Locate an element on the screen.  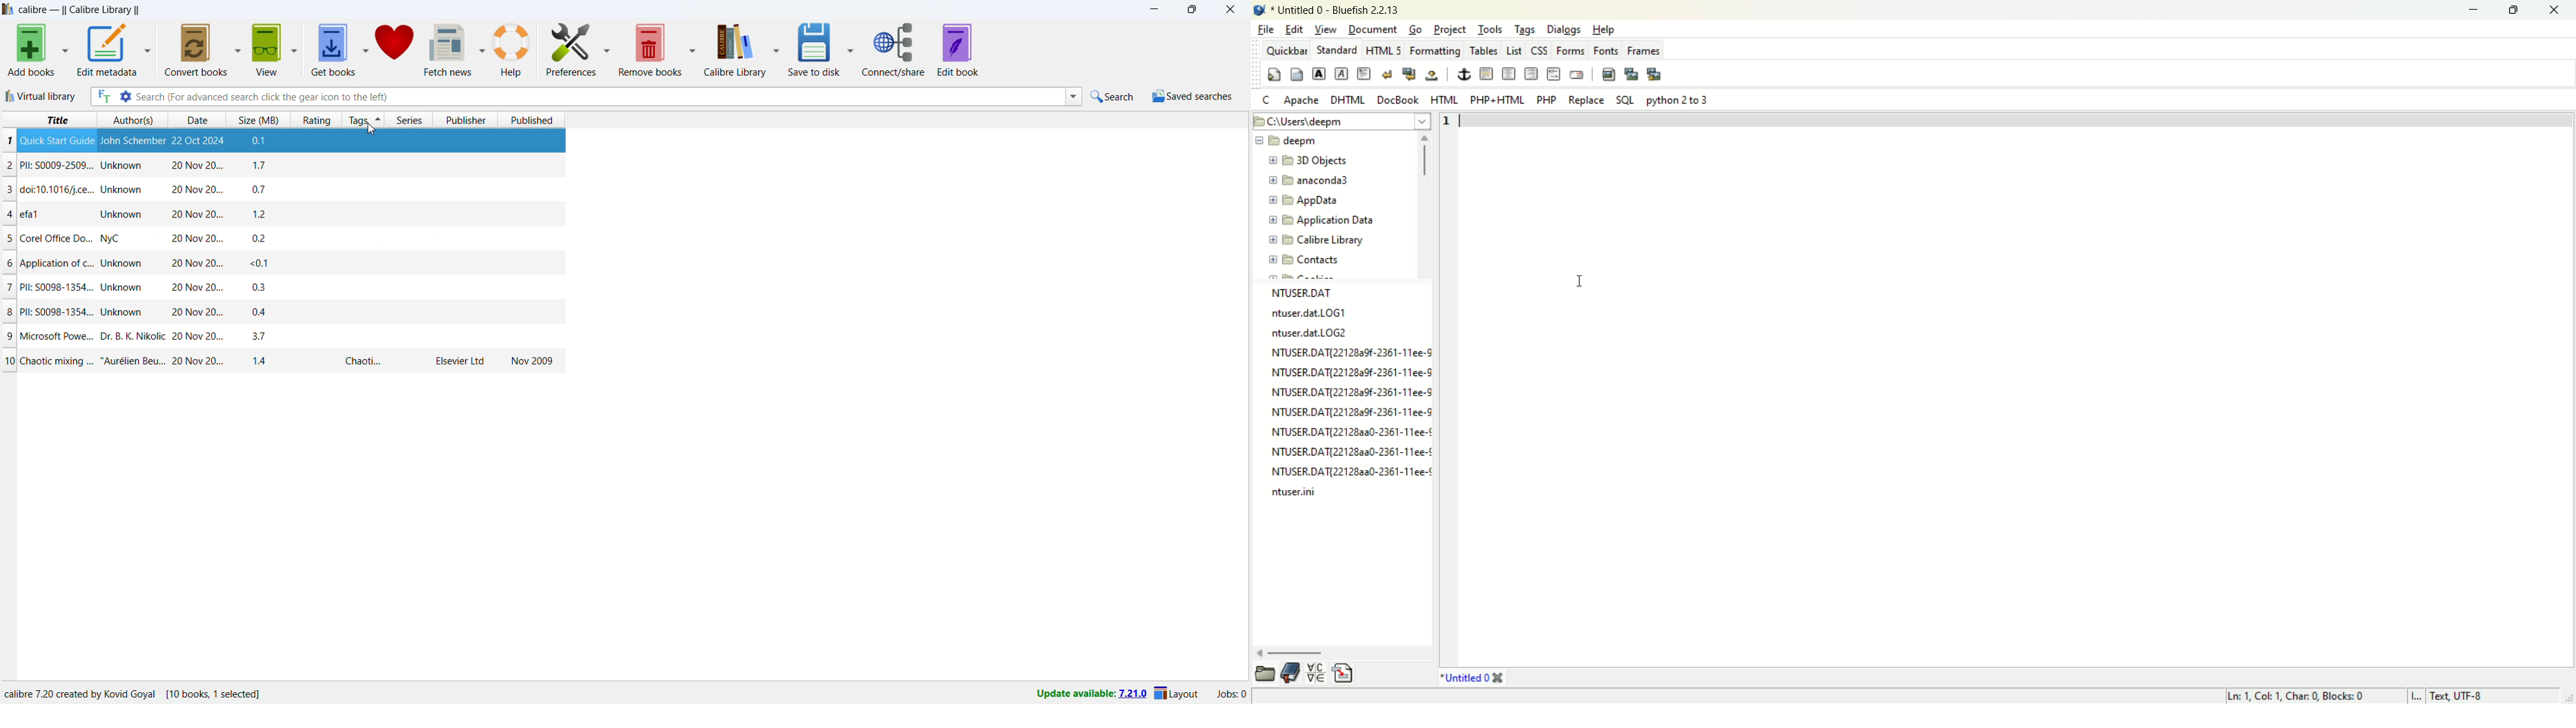
enter search string is located at coordinates (600, 96).